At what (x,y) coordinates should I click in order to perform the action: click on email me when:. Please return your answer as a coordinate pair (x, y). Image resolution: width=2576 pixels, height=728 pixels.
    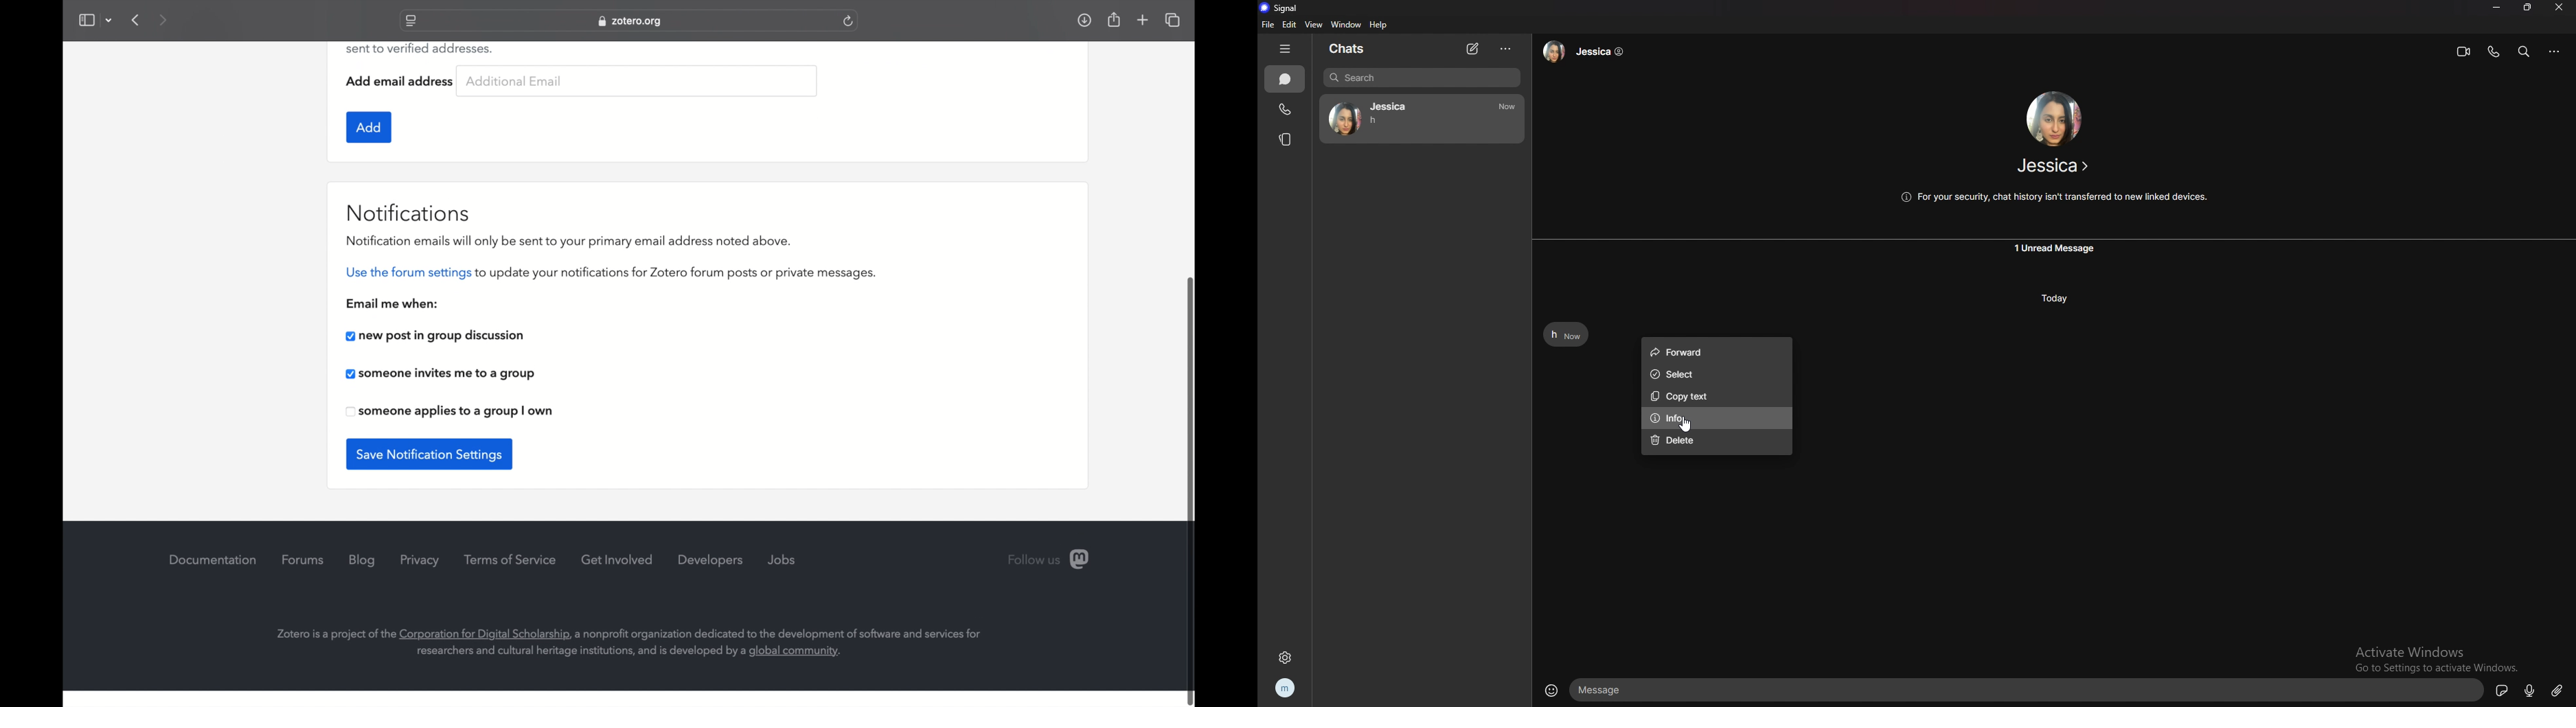
    Looking at the image, I should click on (396, 304).